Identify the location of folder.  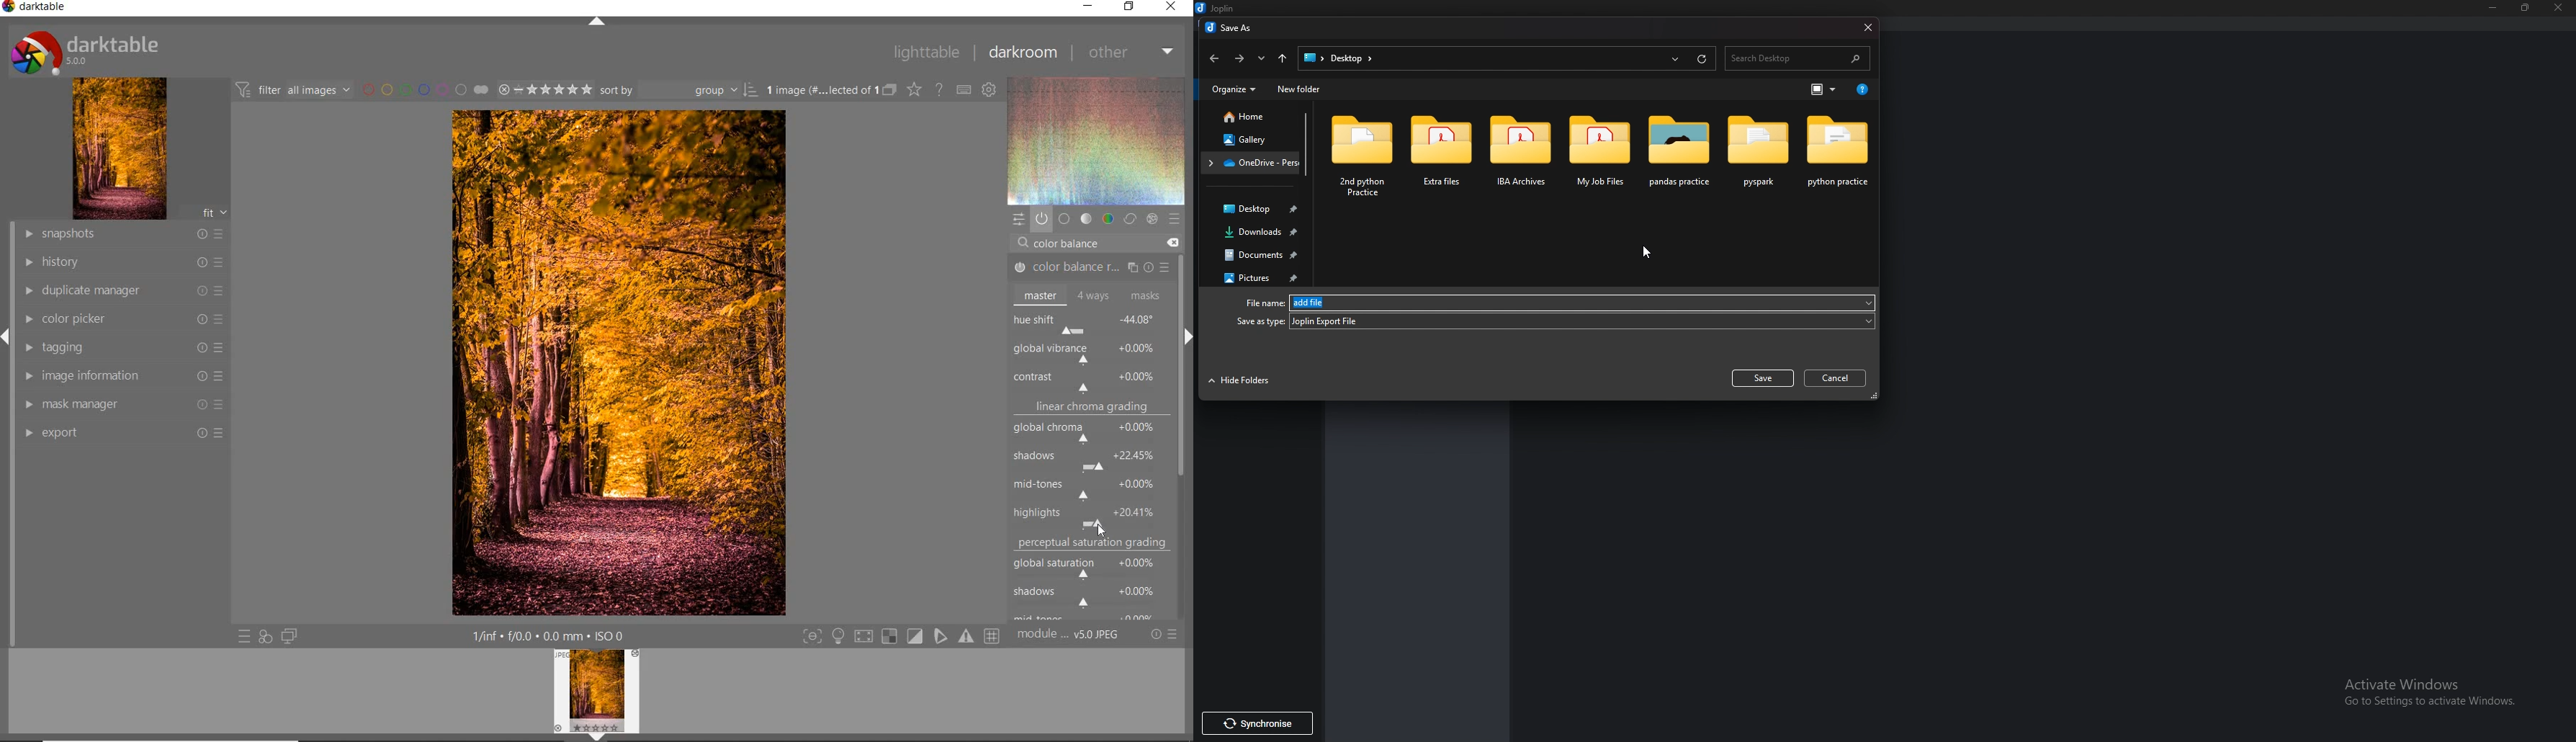
(1361, 153).